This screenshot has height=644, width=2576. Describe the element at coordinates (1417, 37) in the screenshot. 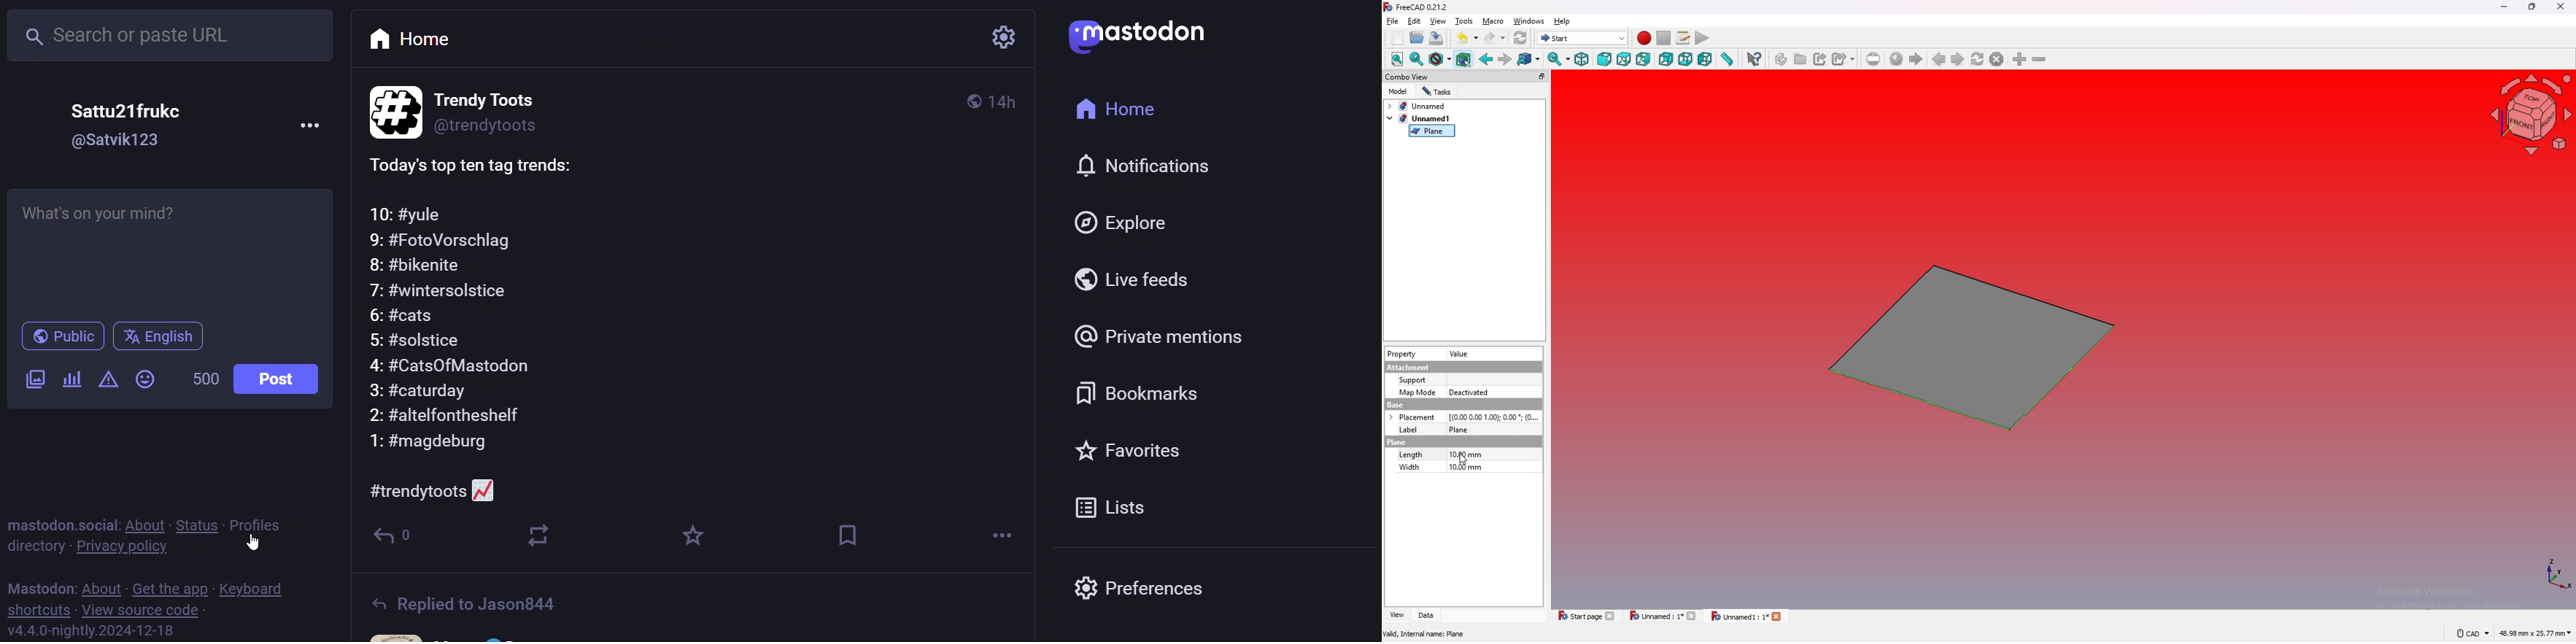

I see `open` at that location.